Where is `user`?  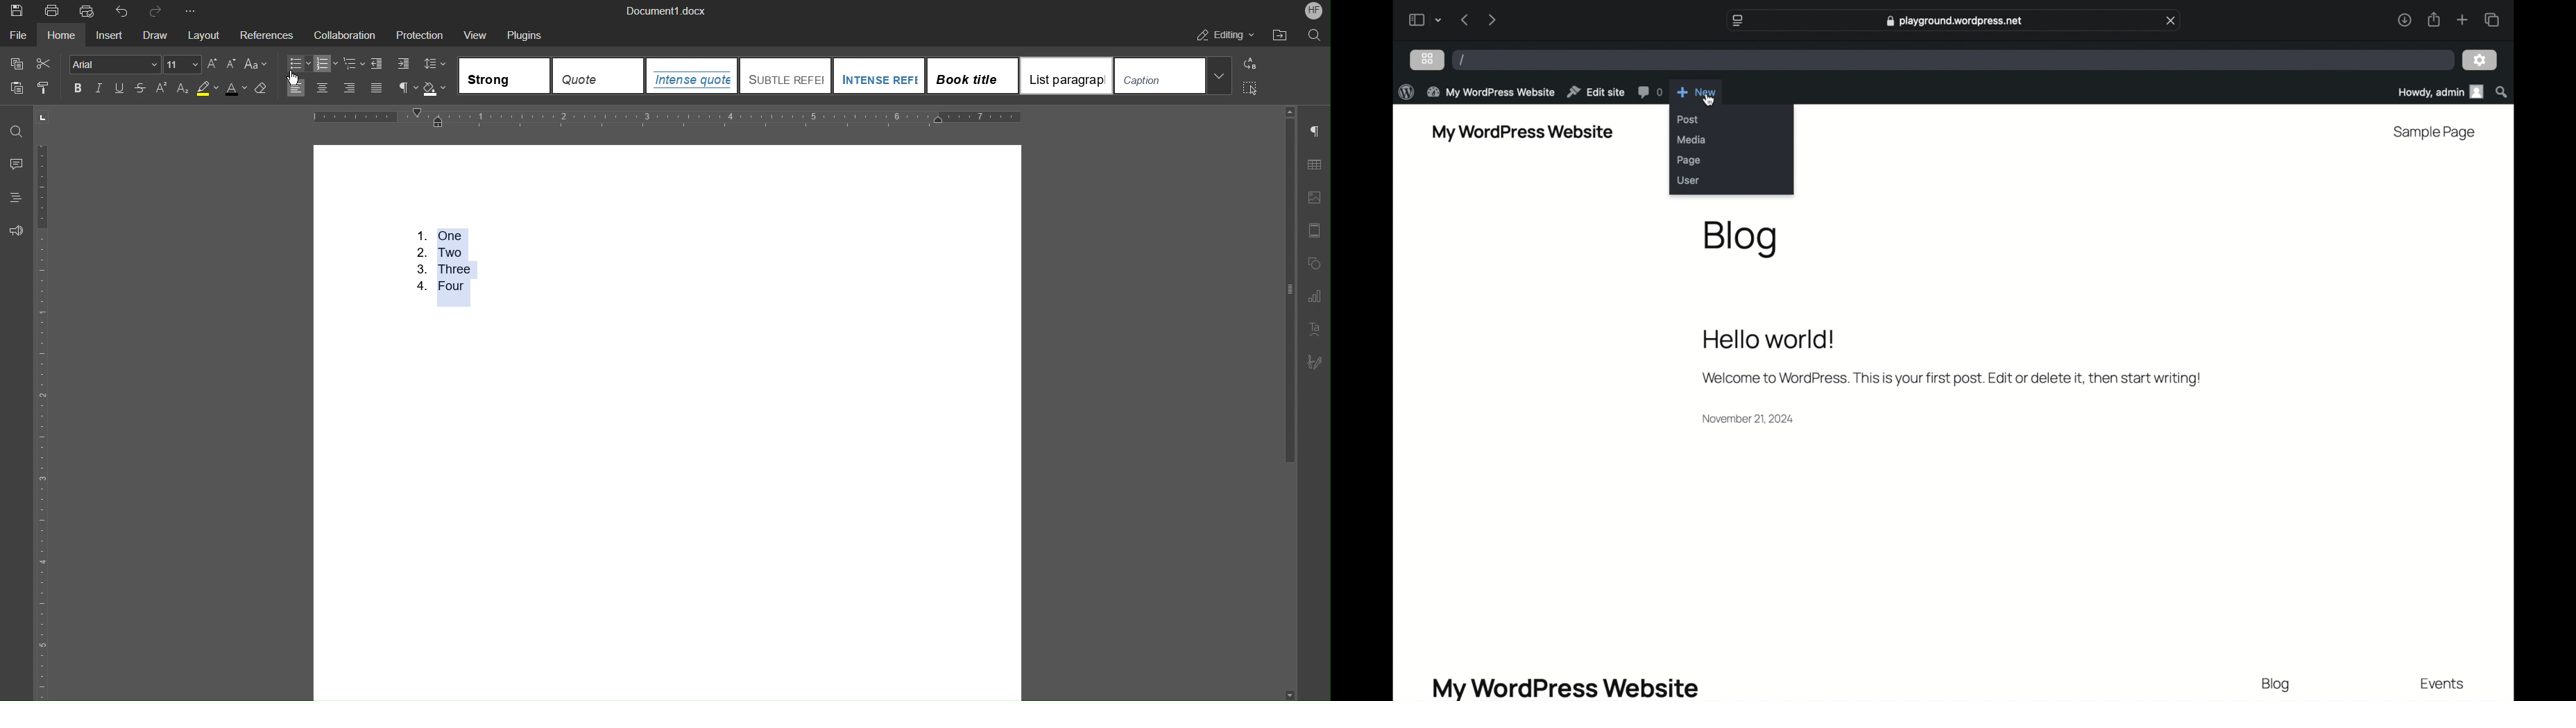
user is located at coordinates (1688, 180).